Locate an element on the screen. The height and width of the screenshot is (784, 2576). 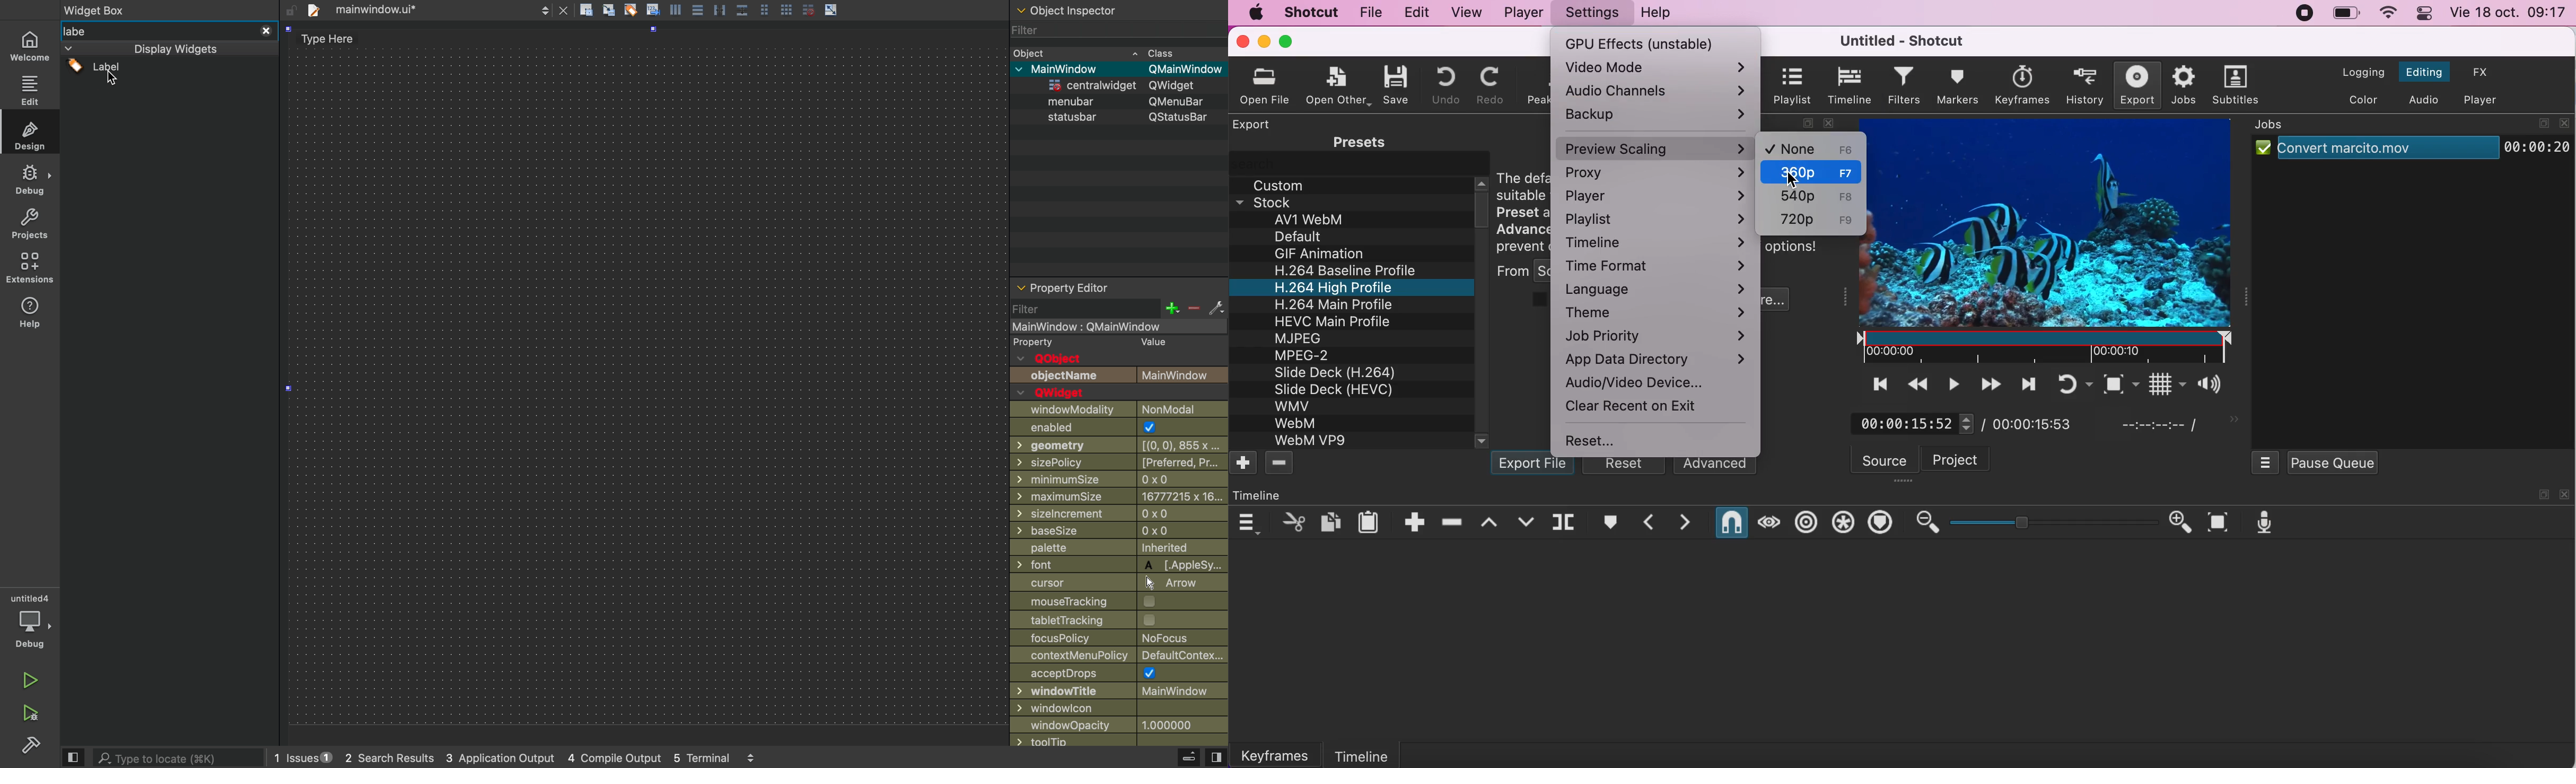
H 264 Main Profile is located at coordinates (1330, 303).